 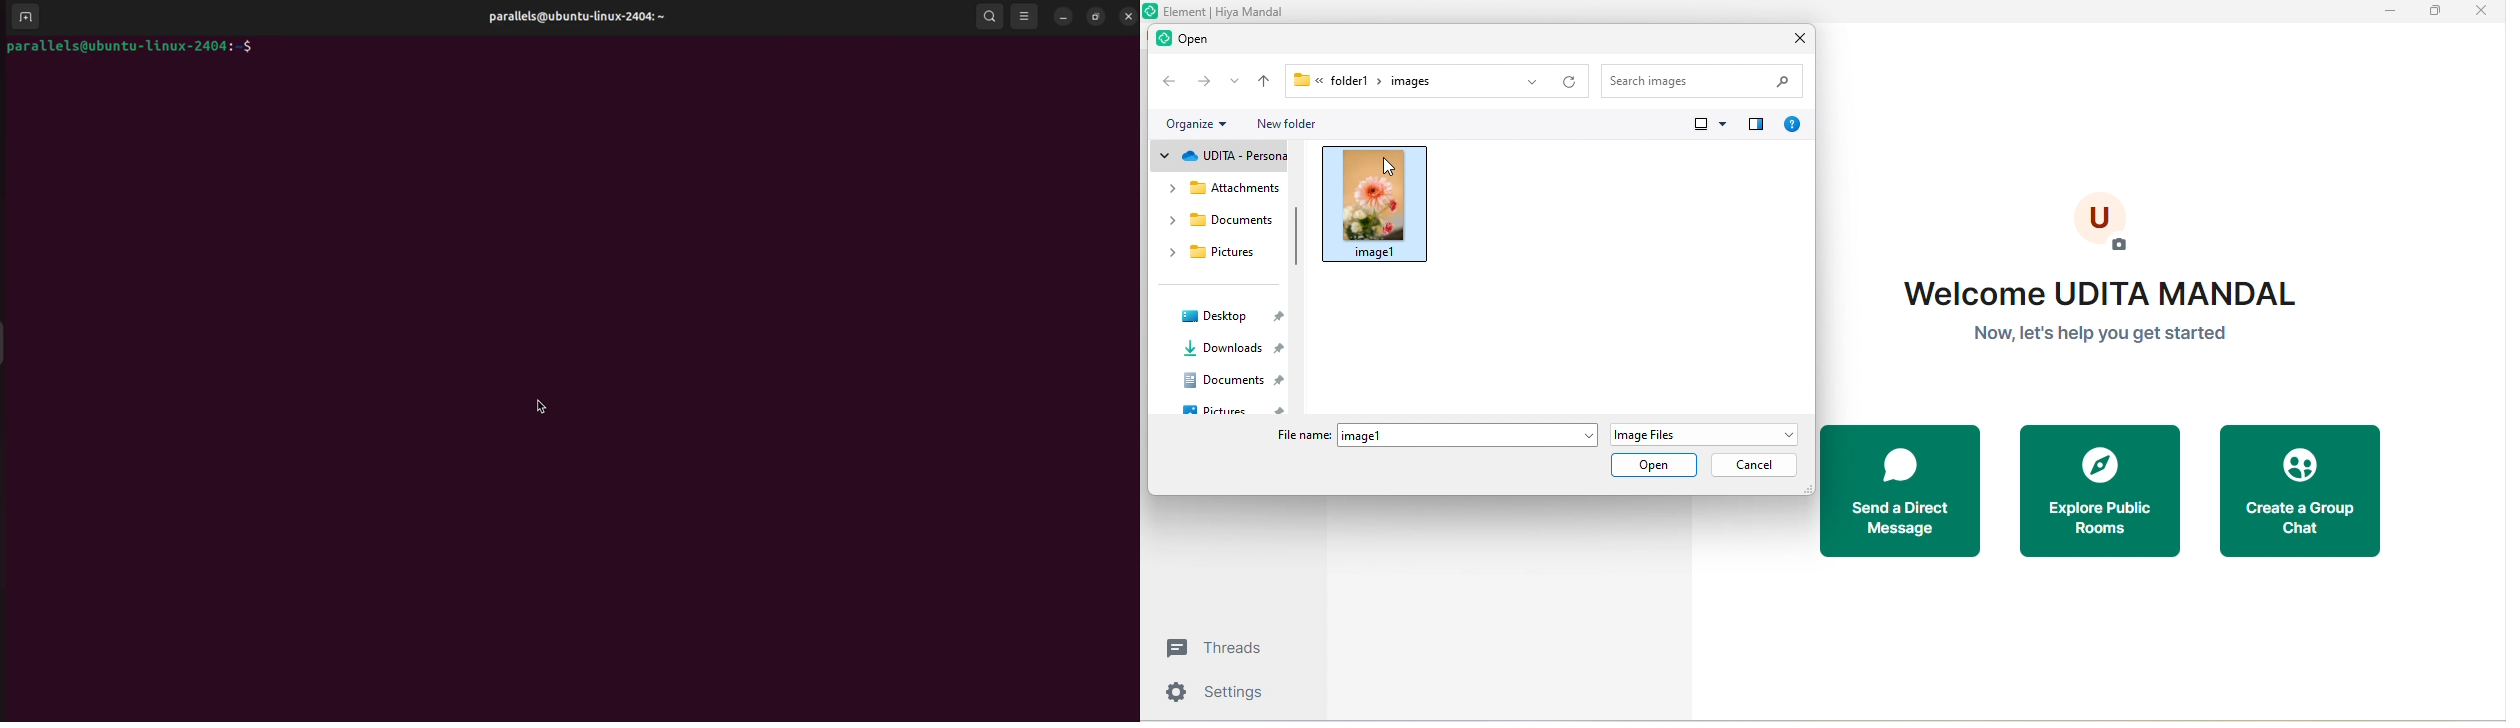 I want to click on show the preview pane, so click(x=1758, y=124).